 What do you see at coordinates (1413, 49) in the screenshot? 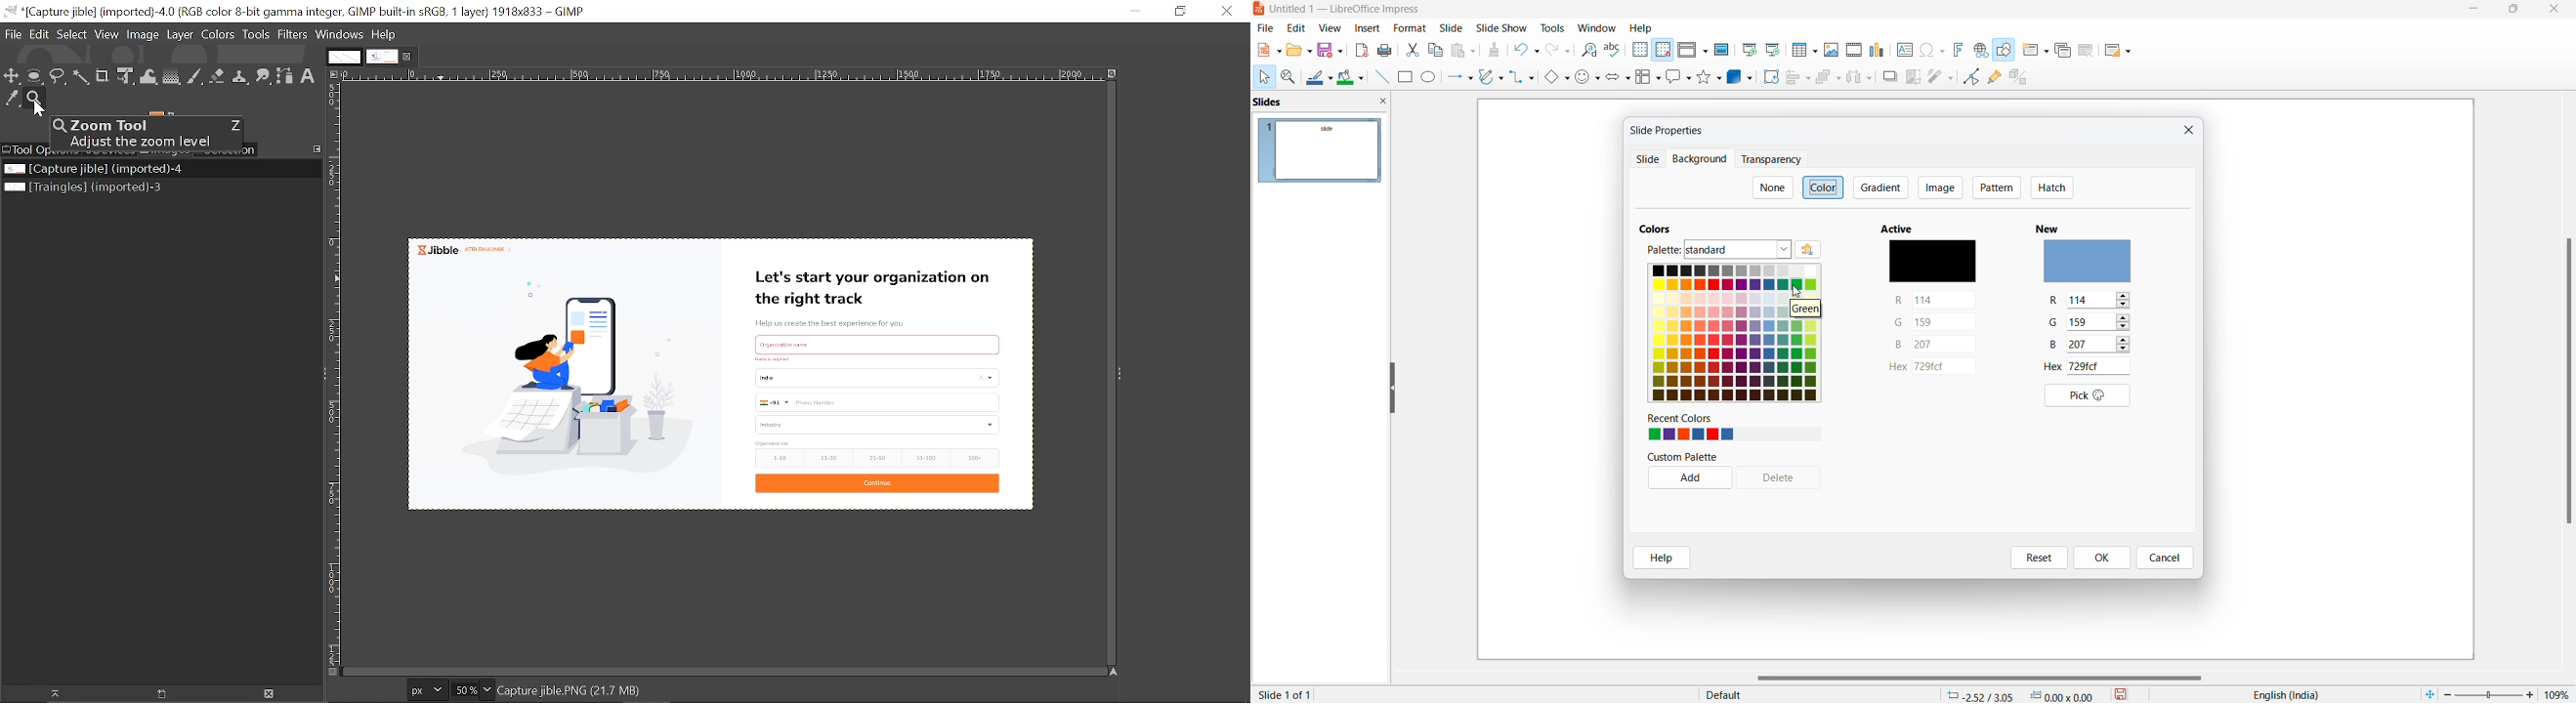
I see `cut` at bounding box center [1413, 49].